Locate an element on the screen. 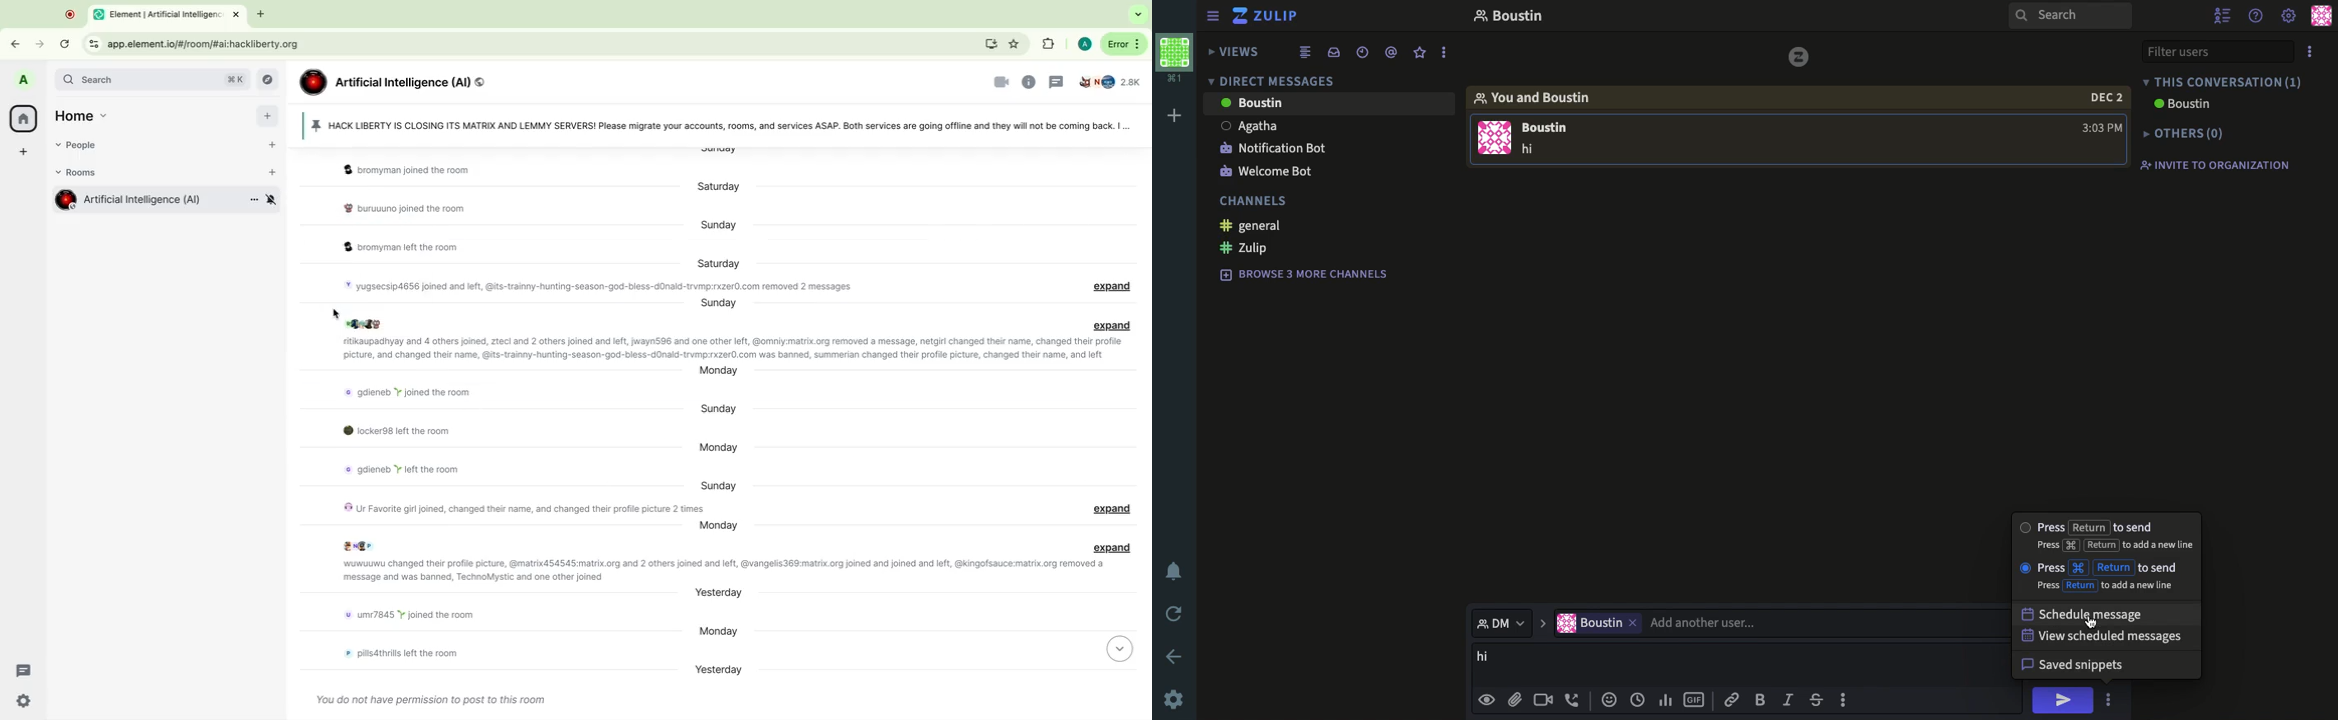 The width and height of the screenshot is (2352, 728). Message is located at coordinates (733, 350).